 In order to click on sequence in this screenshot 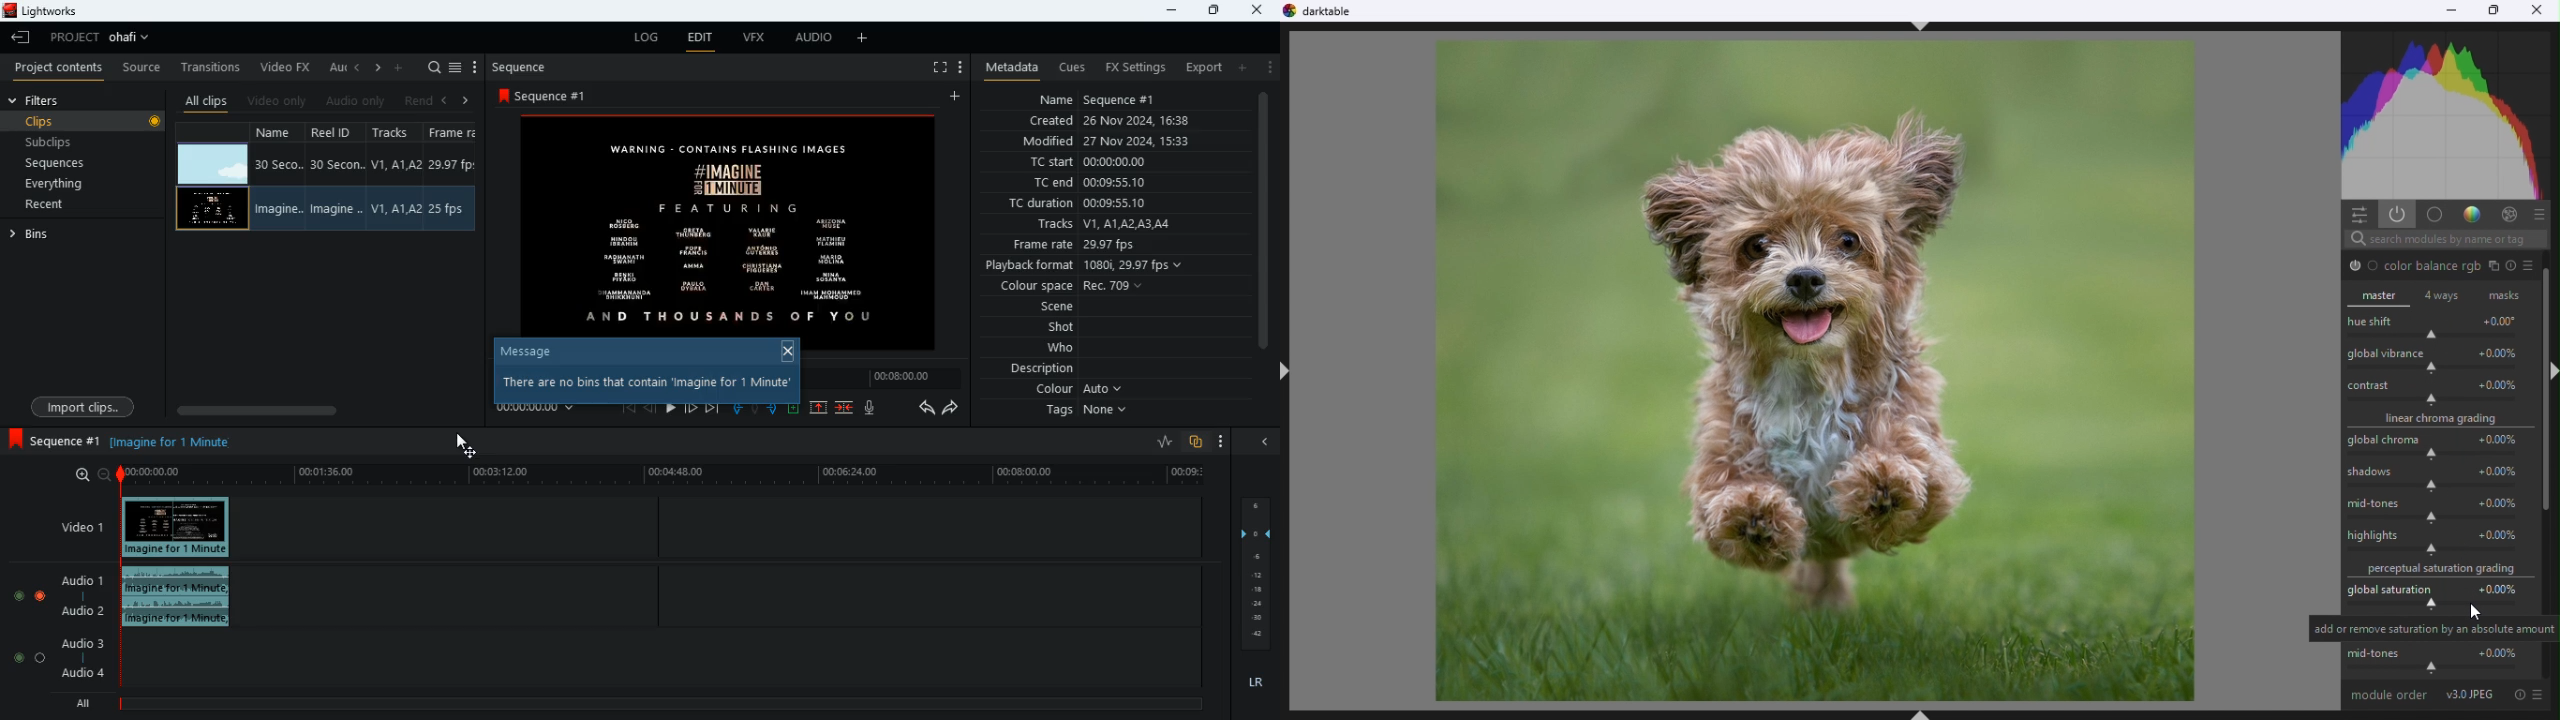, I will do `click(528, 67)`.